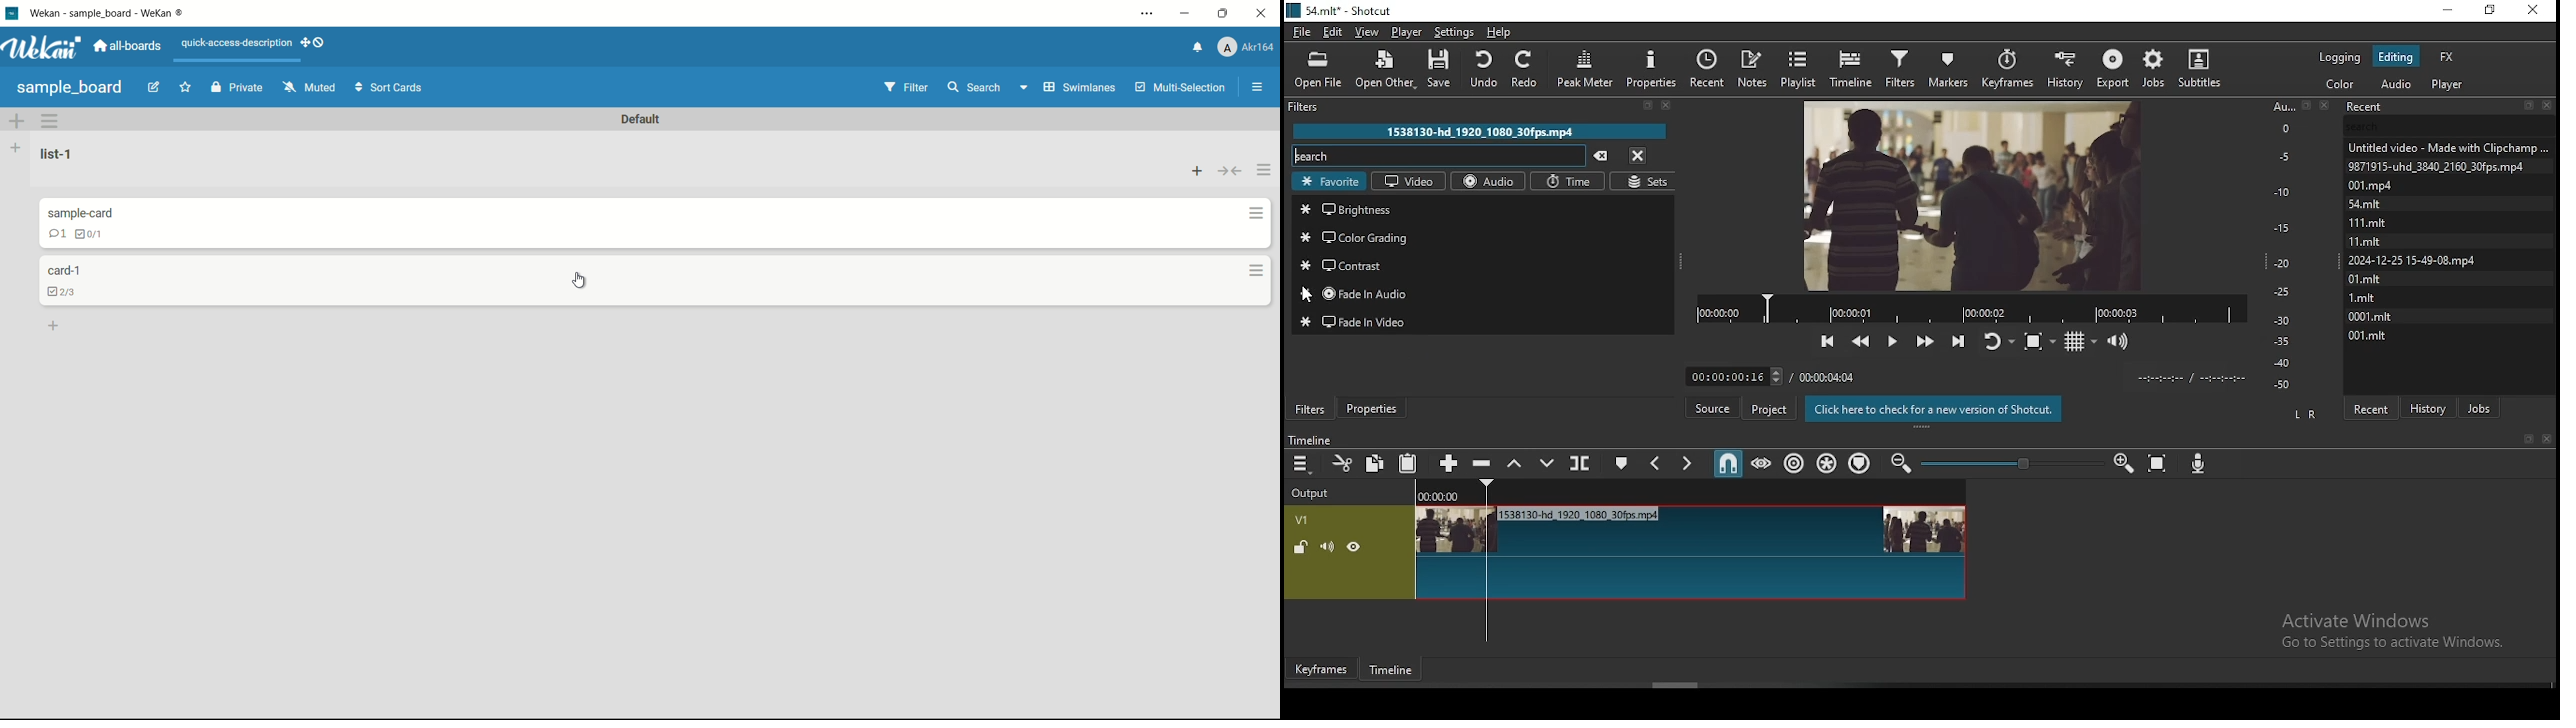  Describe the element at coordinates (63, 293) in the screenshot. I see `checklist` at that location.